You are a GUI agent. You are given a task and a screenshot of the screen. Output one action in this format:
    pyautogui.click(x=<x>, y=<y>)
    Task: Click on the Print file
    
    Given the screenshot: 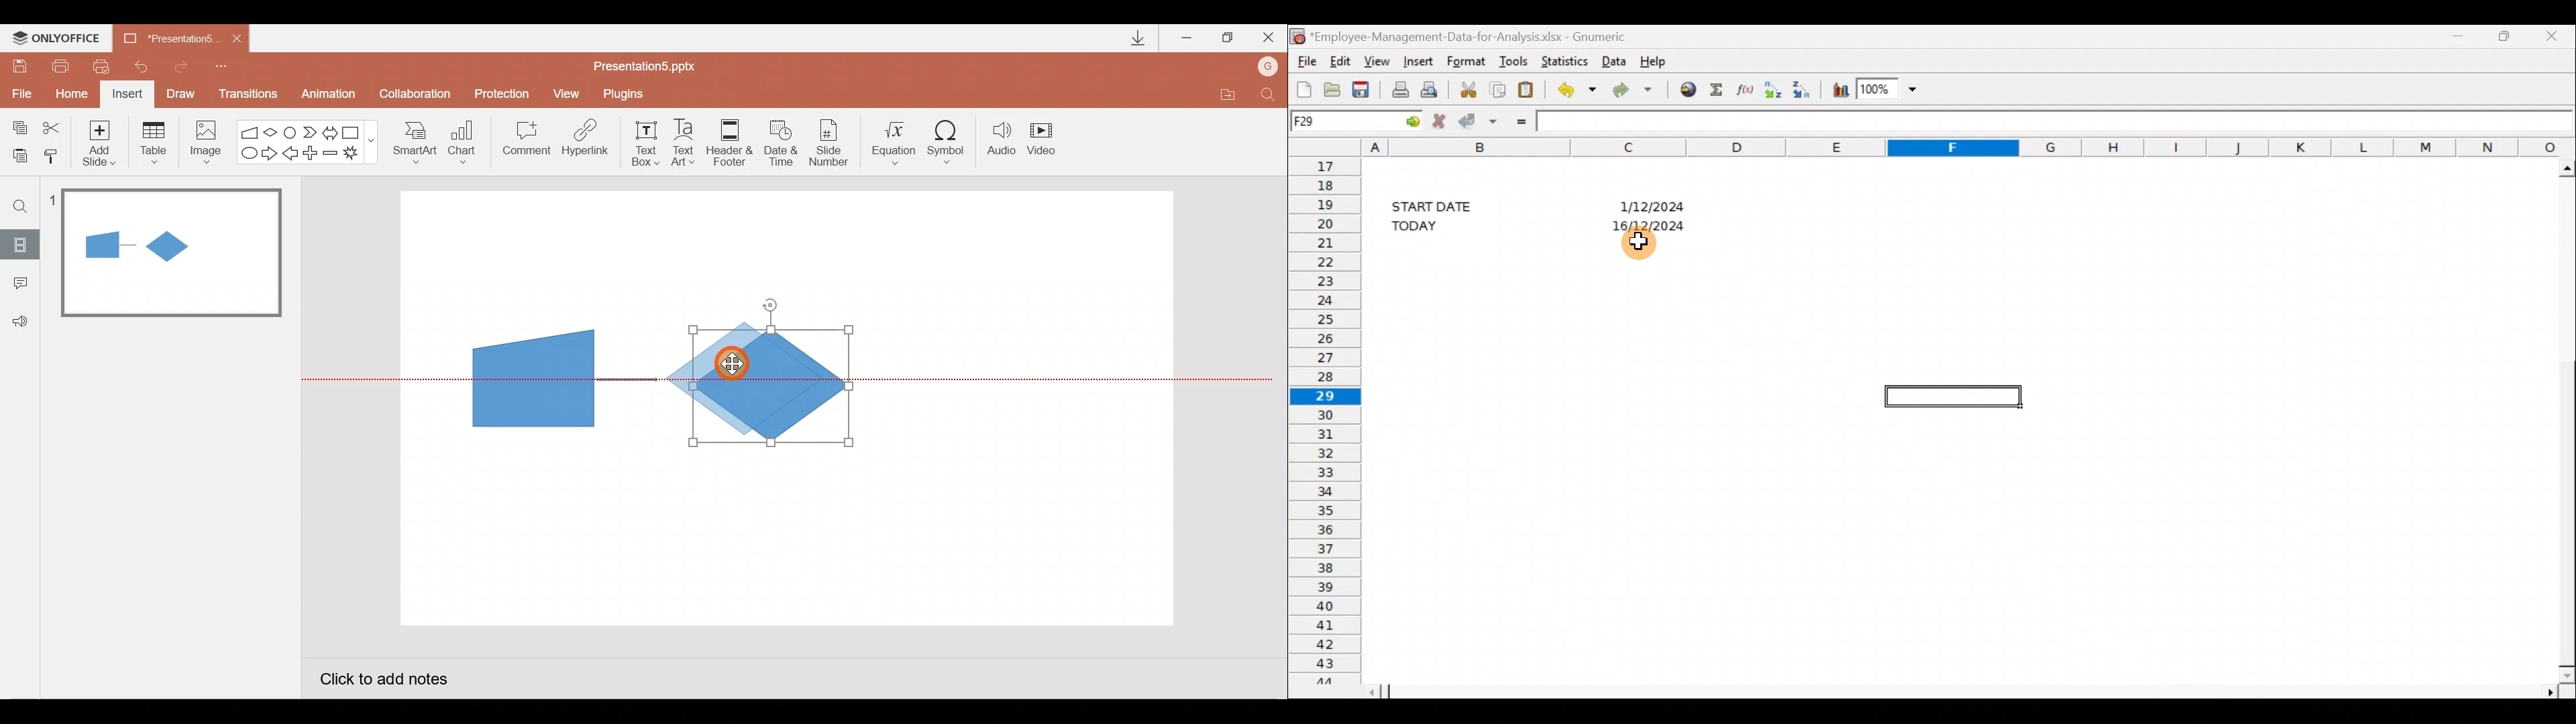 What is the action you would take?
    pyautogui.click(x=58, y=65)
    